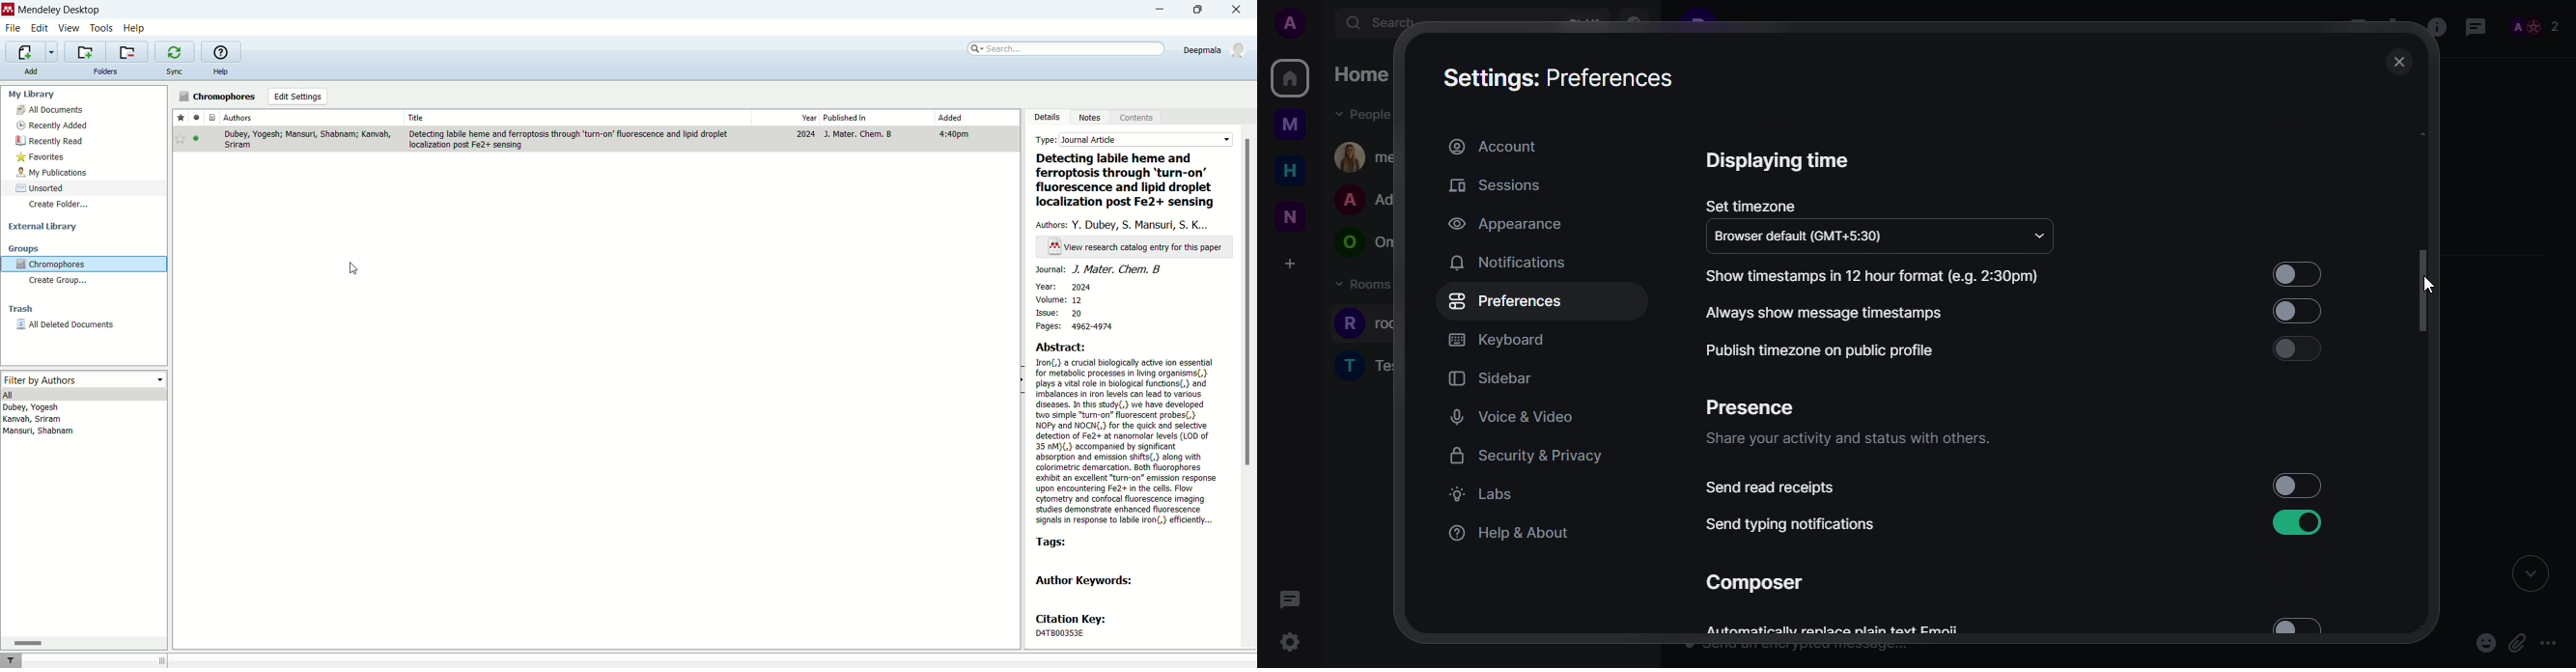 The height and width of the screenshot is (672, 2576). I want to click on sync, so click(174, 73).